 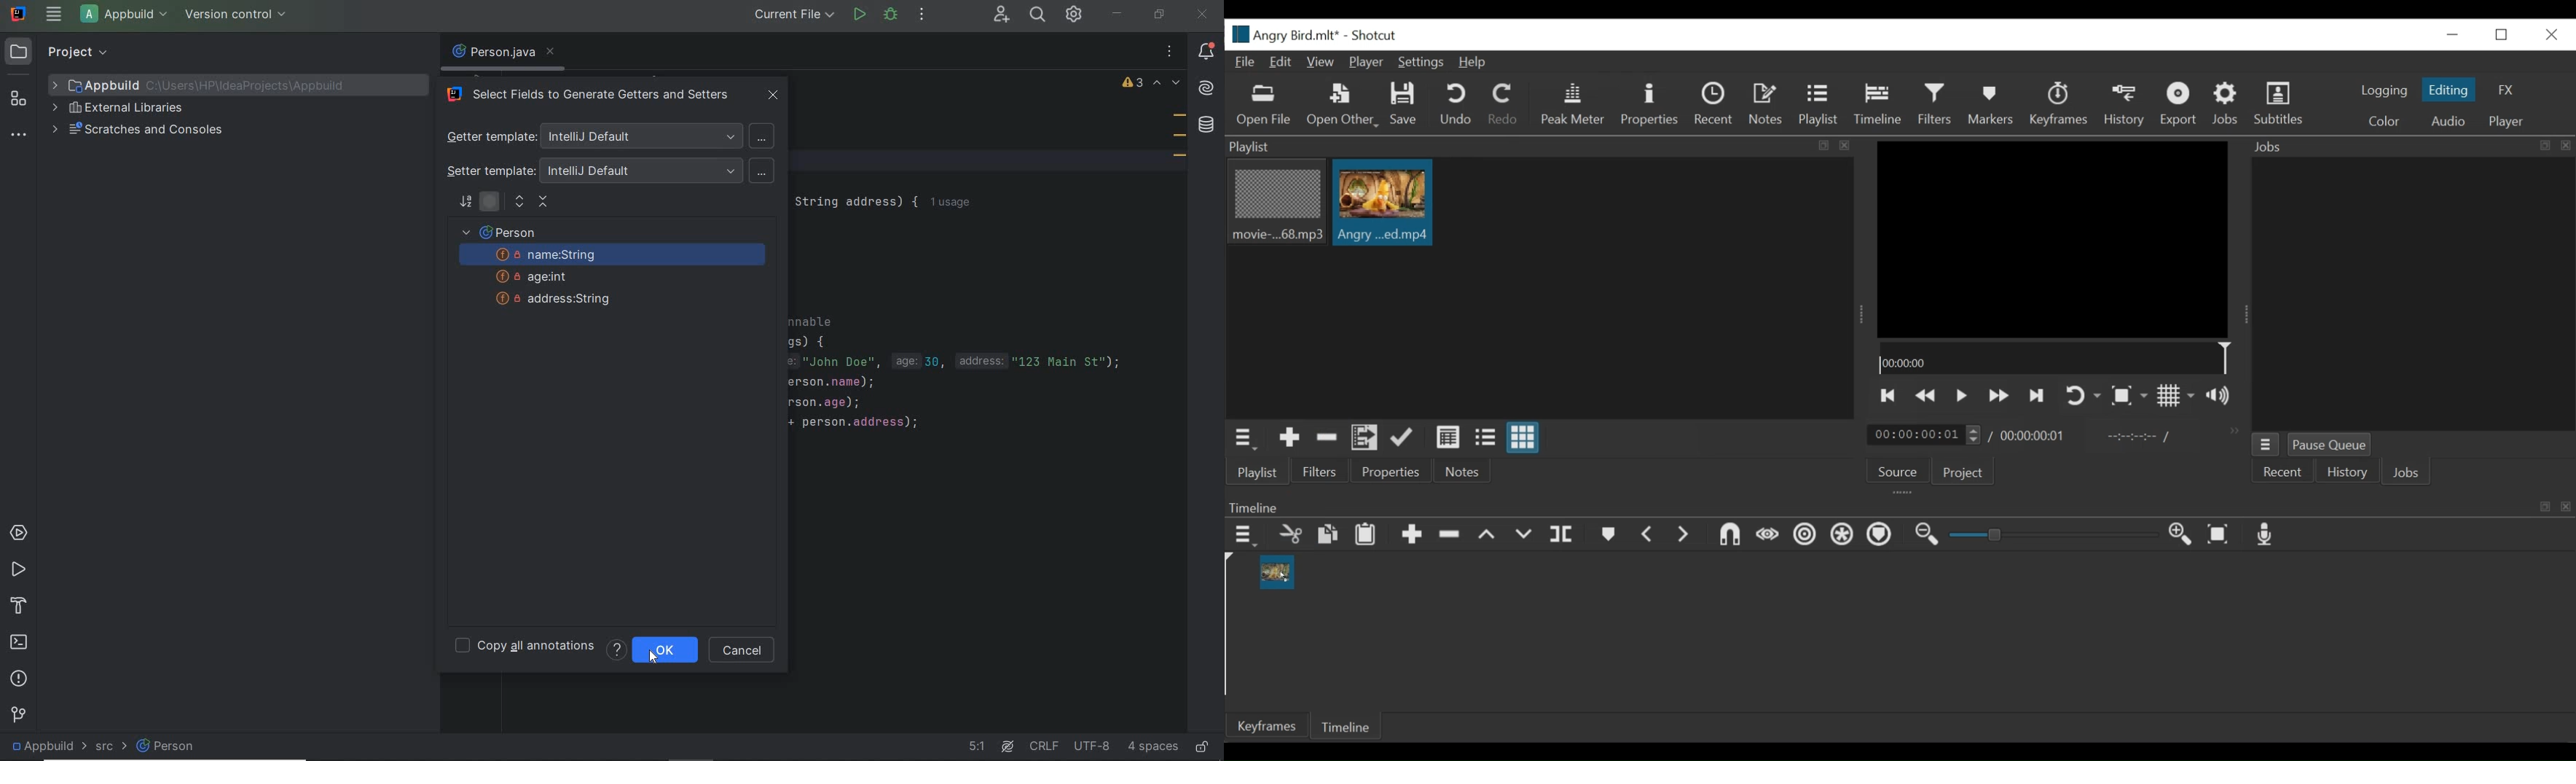 What do you see at coordinates (1406, 106) in the screenshot?
I see `Save` at bounding box center [1406, 106].